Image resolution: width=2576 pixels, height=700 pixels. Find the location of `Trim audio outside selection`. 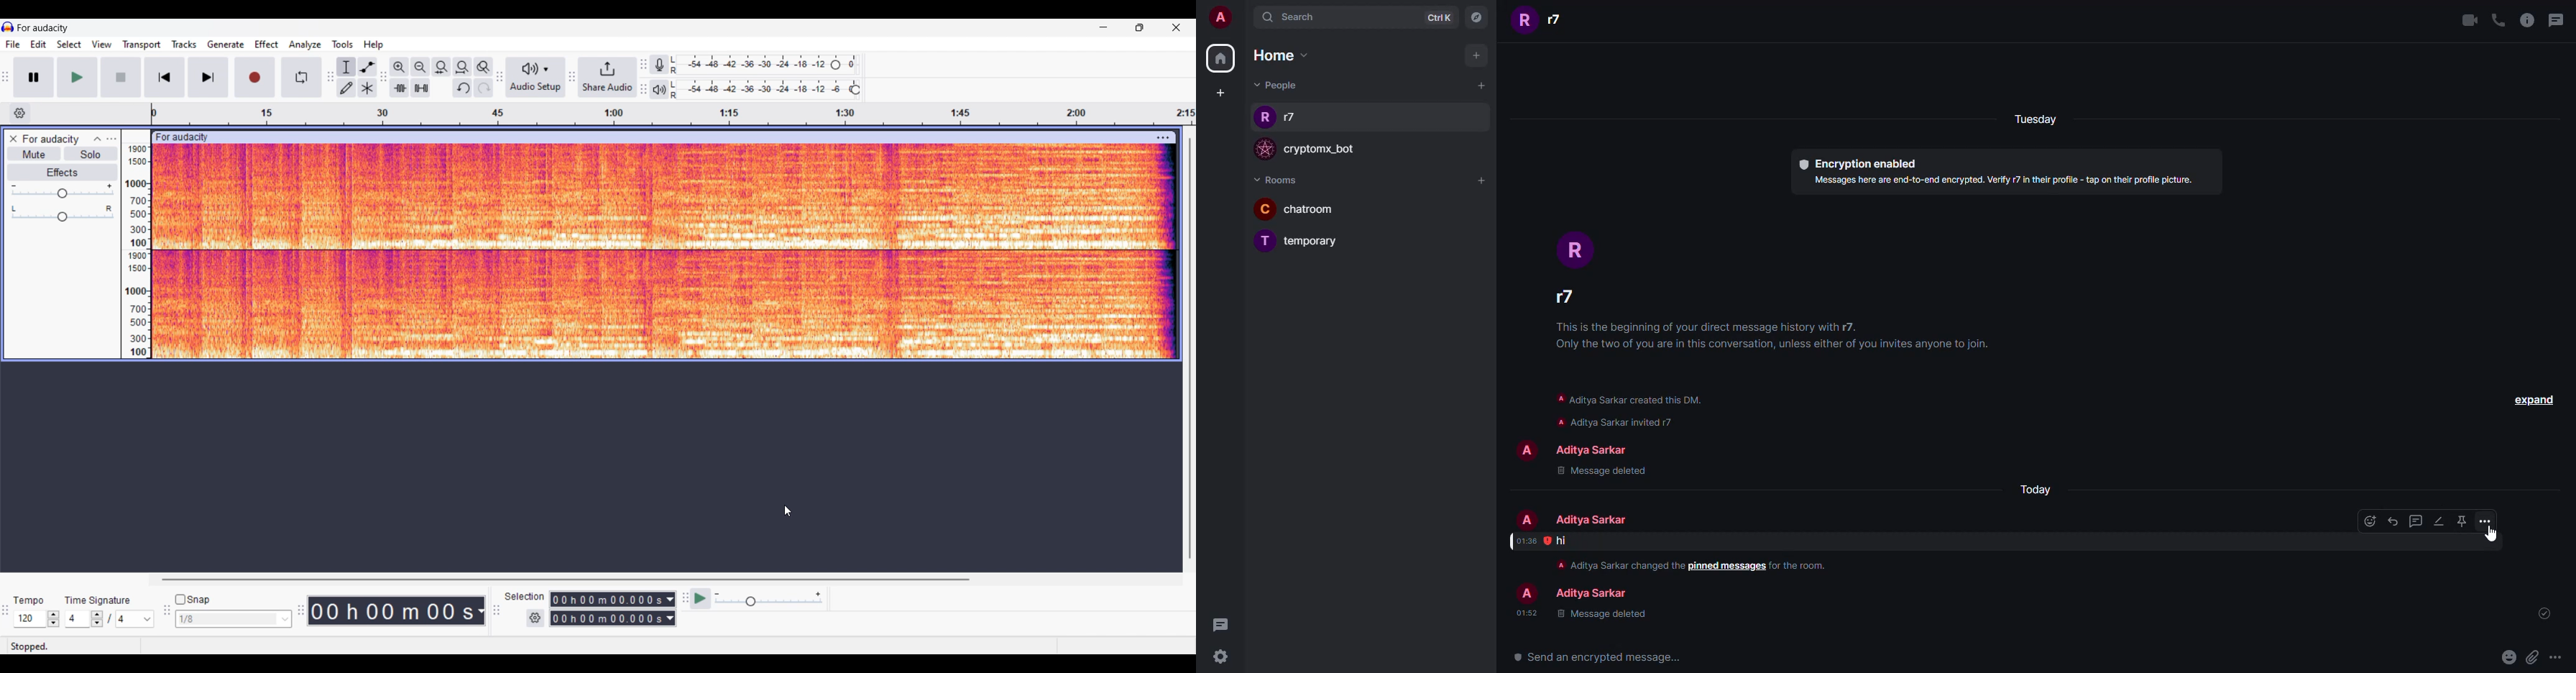

Trim audio outside selection is located at coordinates (399, 88).